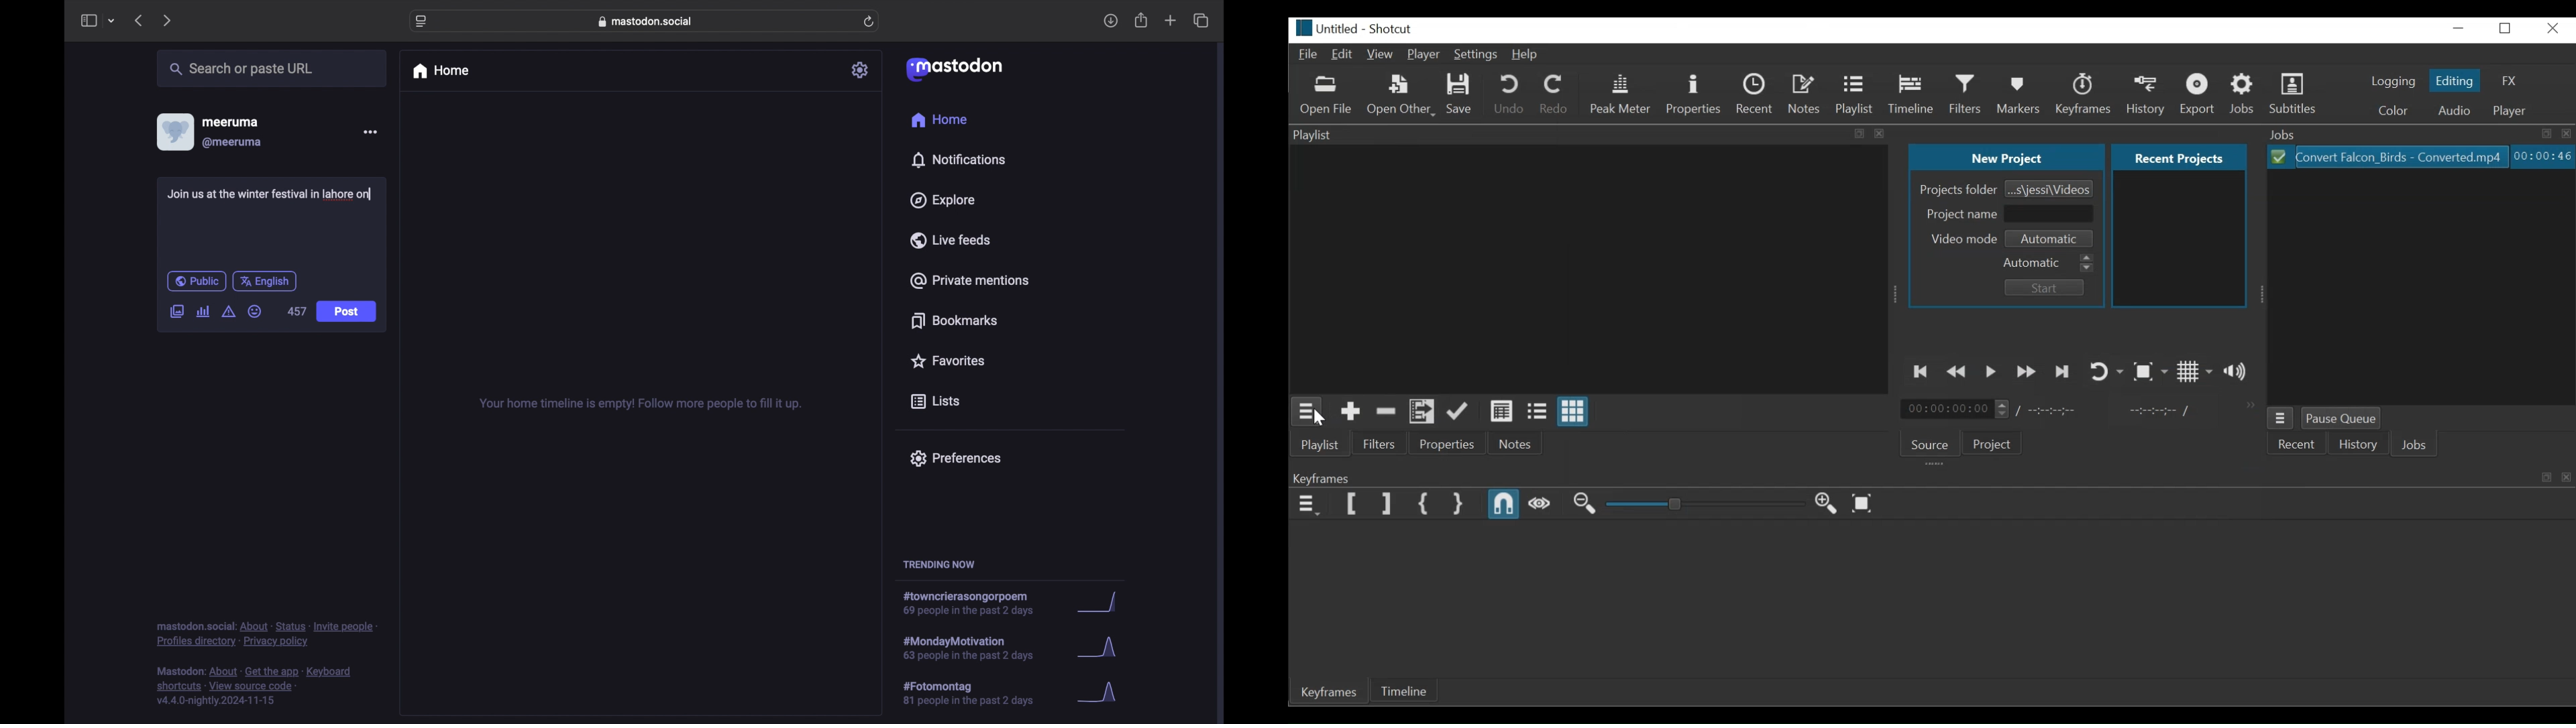 This screenshot has height=728, width=2576. I want to click on share, so click(1142, 21).